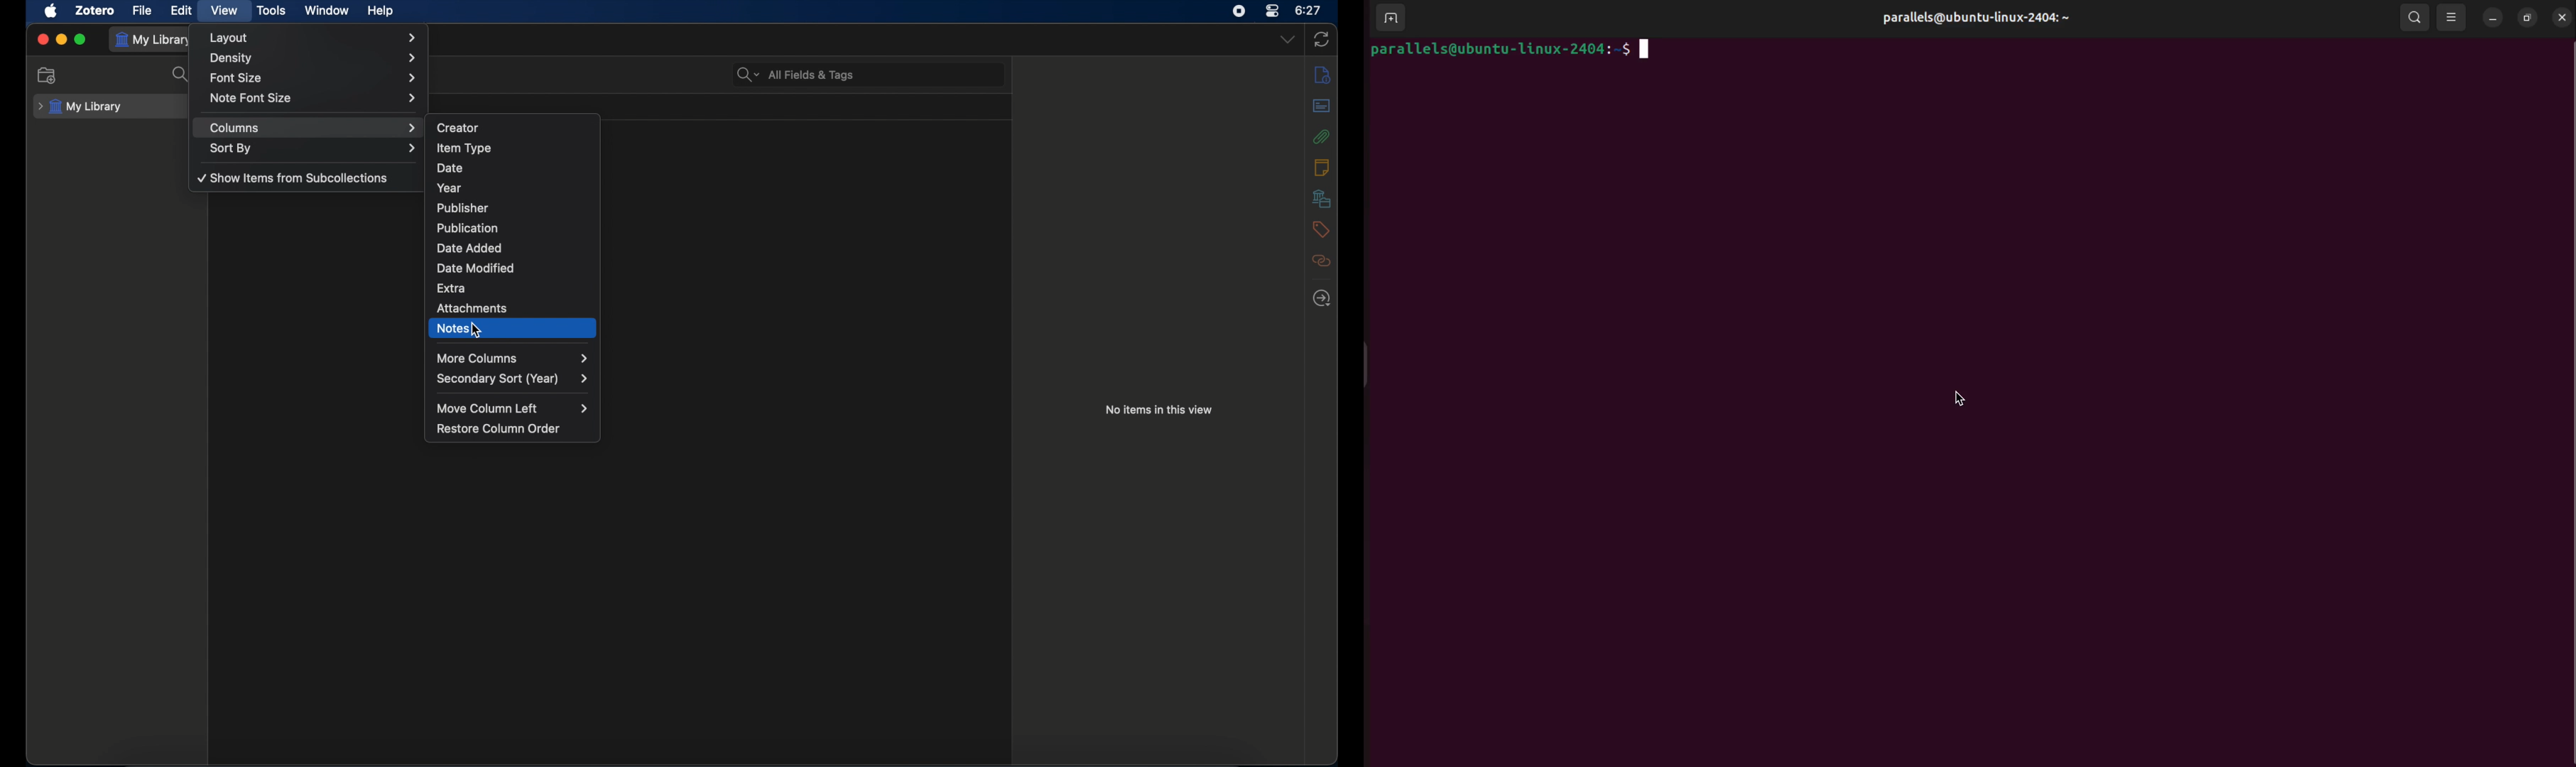 The height and width of the screenshot is (784, 2576). I want to click on sort by, so click(314, 148).